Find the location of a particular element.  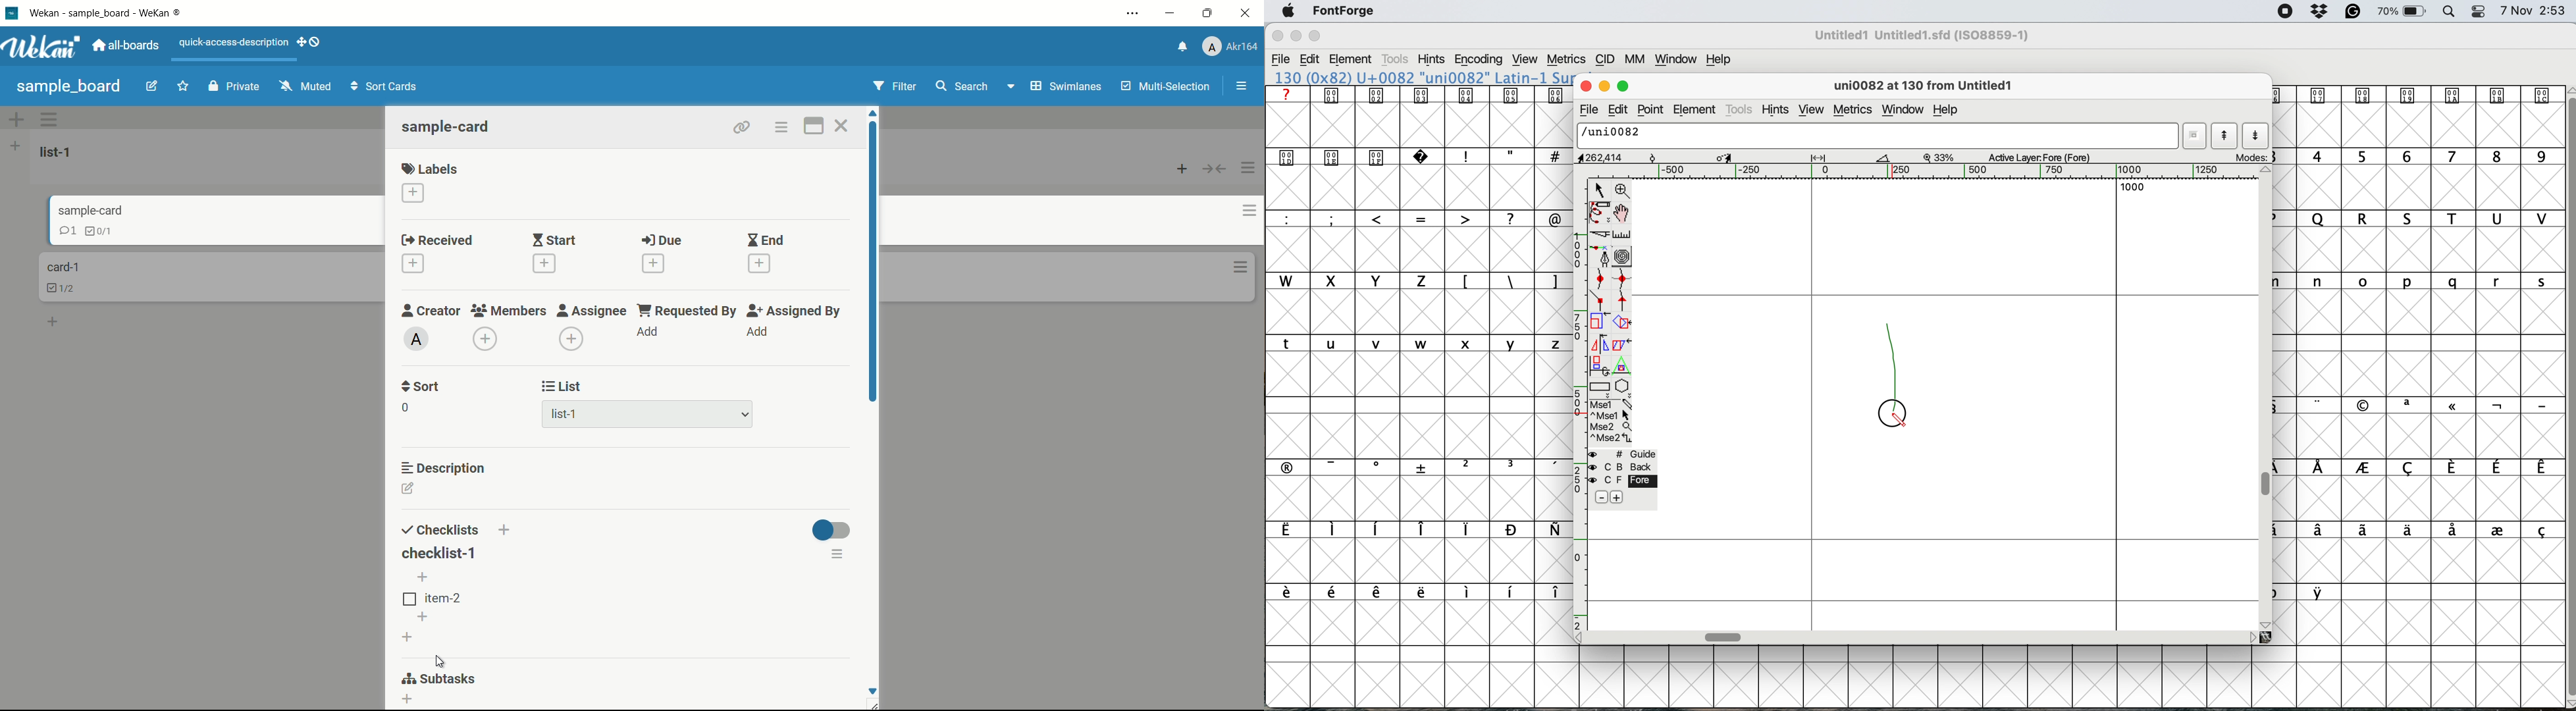

file is located at coordinates (1587, 111).